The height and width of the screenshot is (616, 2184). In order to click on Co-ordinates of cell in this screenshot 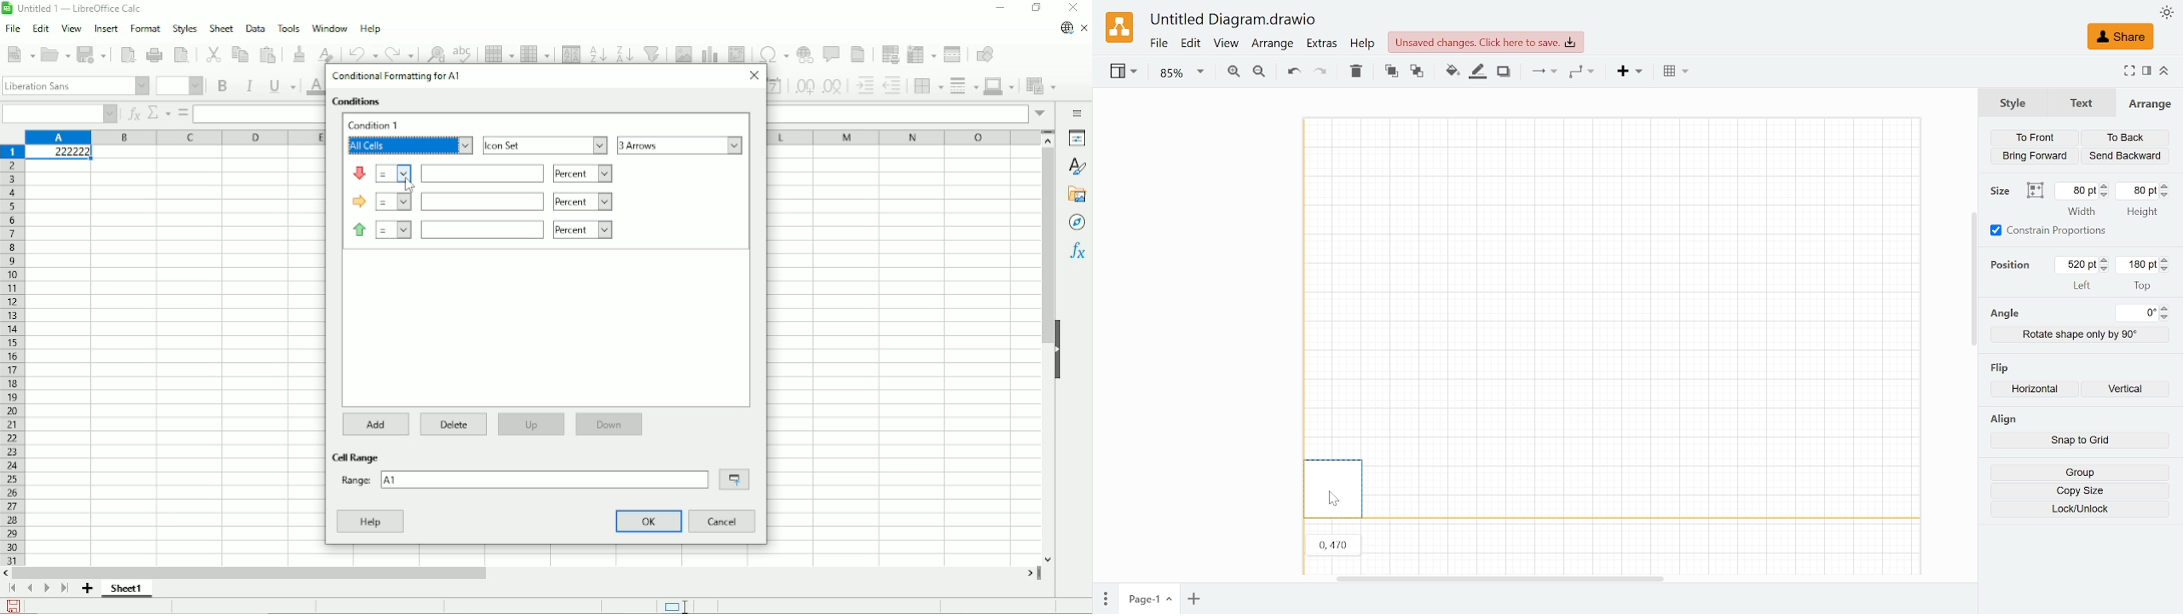, I will do `click(1333, 543)`.